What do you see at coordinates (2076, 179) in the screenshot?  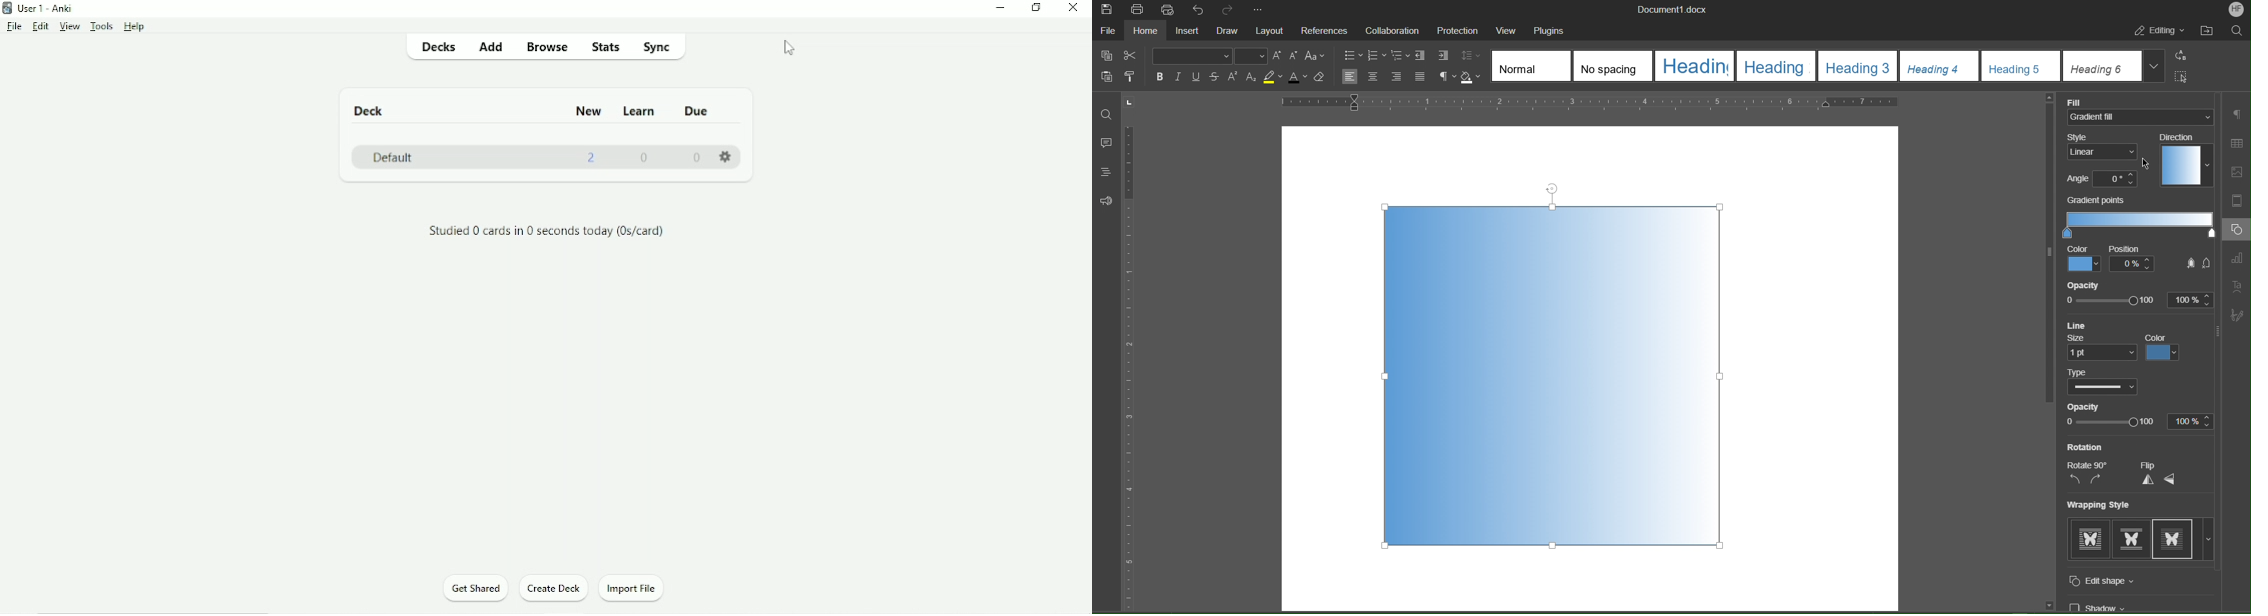 I see `Angle` at bounding box center [2076, 179].